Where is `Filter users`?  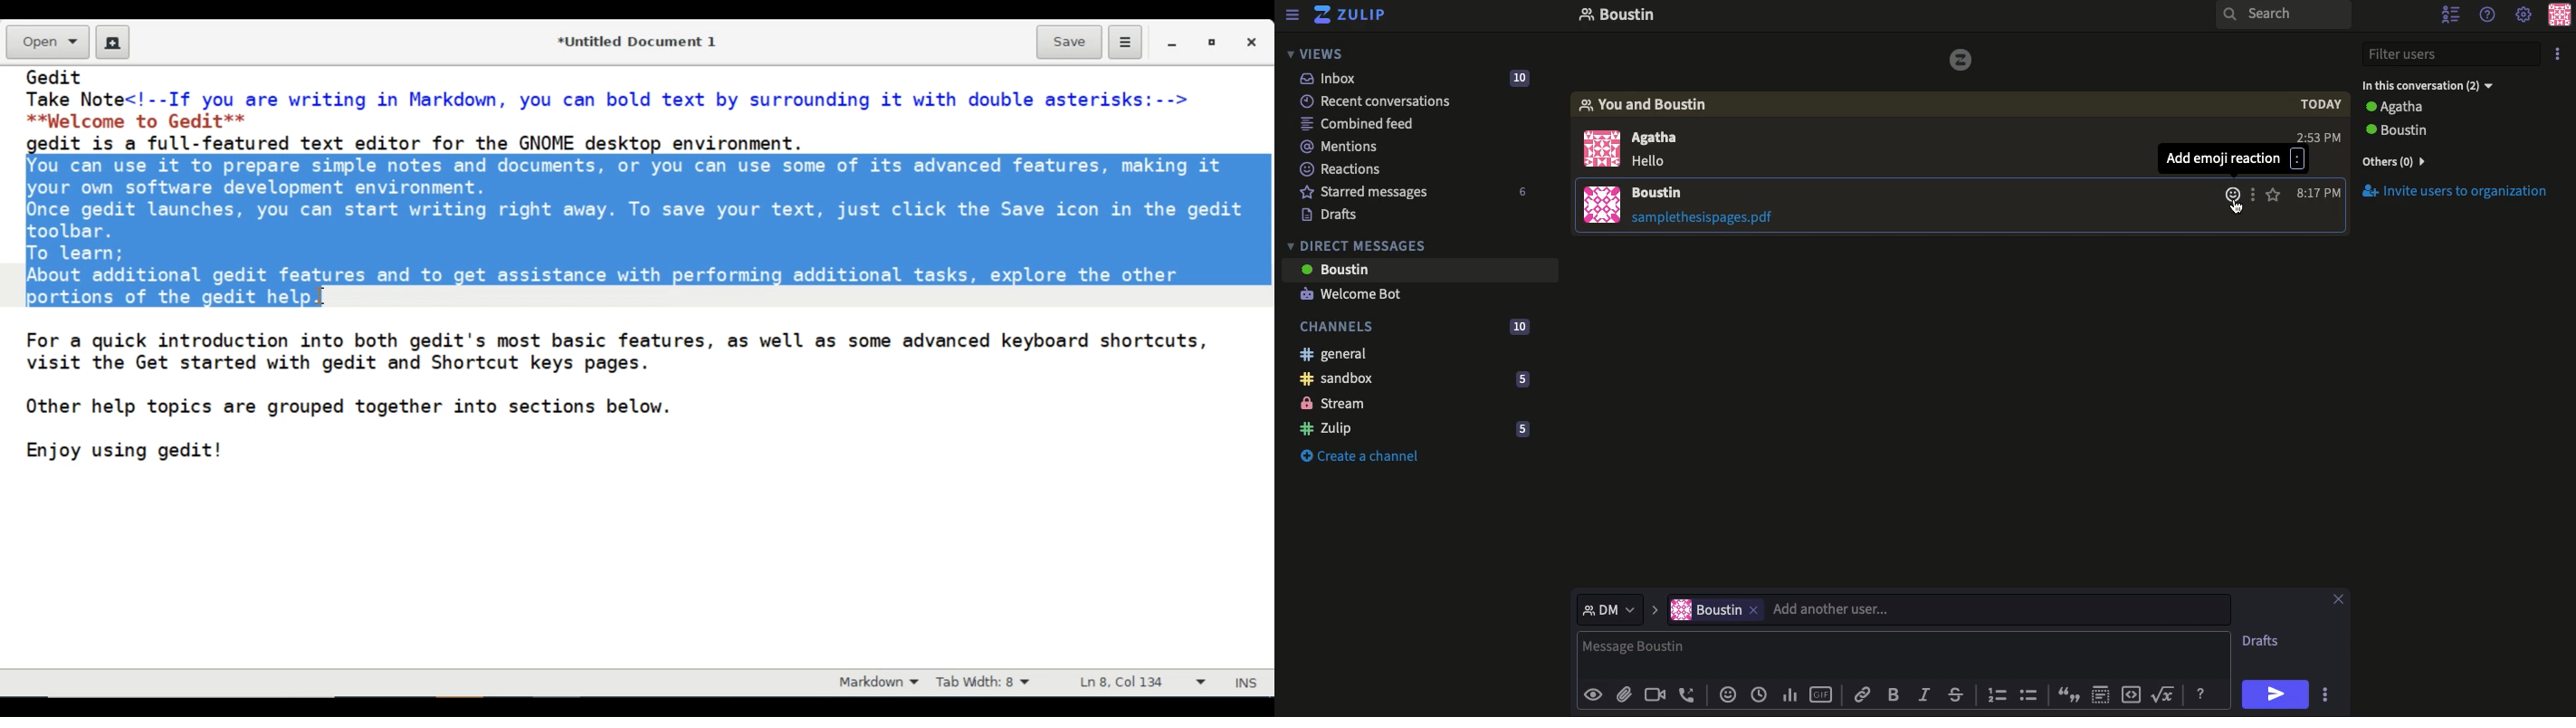
Filter users is located at coordinates (2453, 55).